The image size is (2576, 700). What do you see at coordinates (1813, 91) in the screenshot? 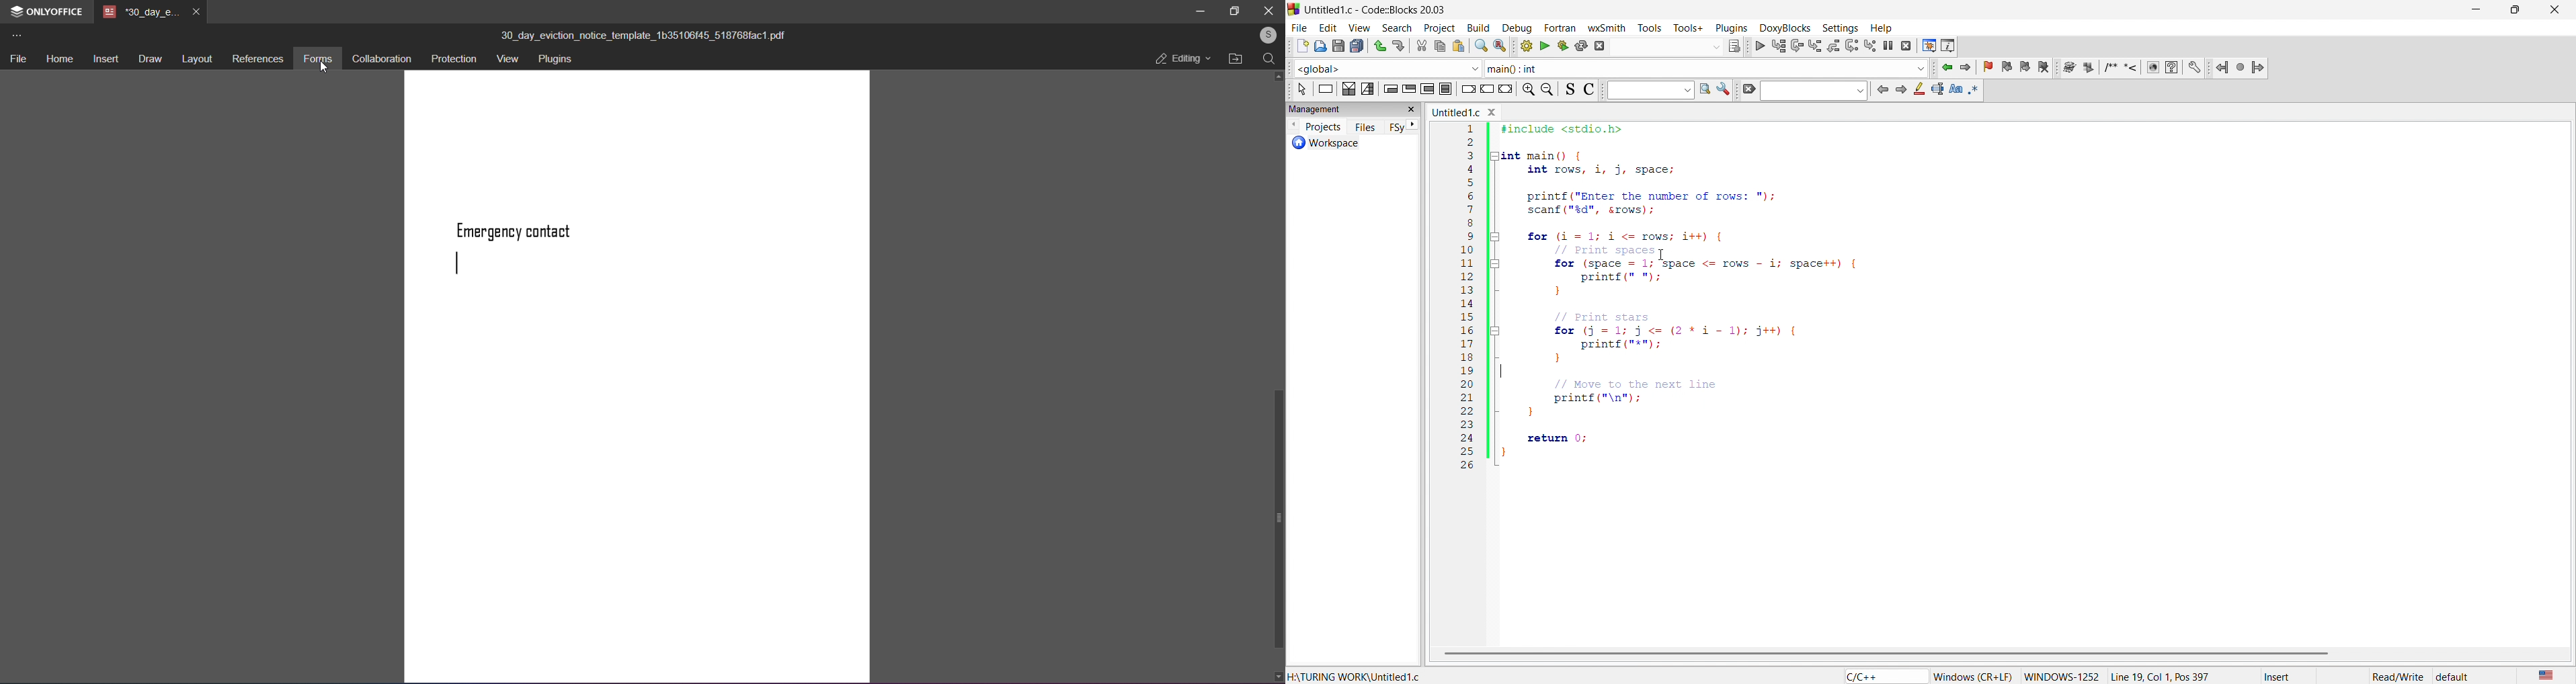
I see `inputbox` at bounding box center [1813, 91].